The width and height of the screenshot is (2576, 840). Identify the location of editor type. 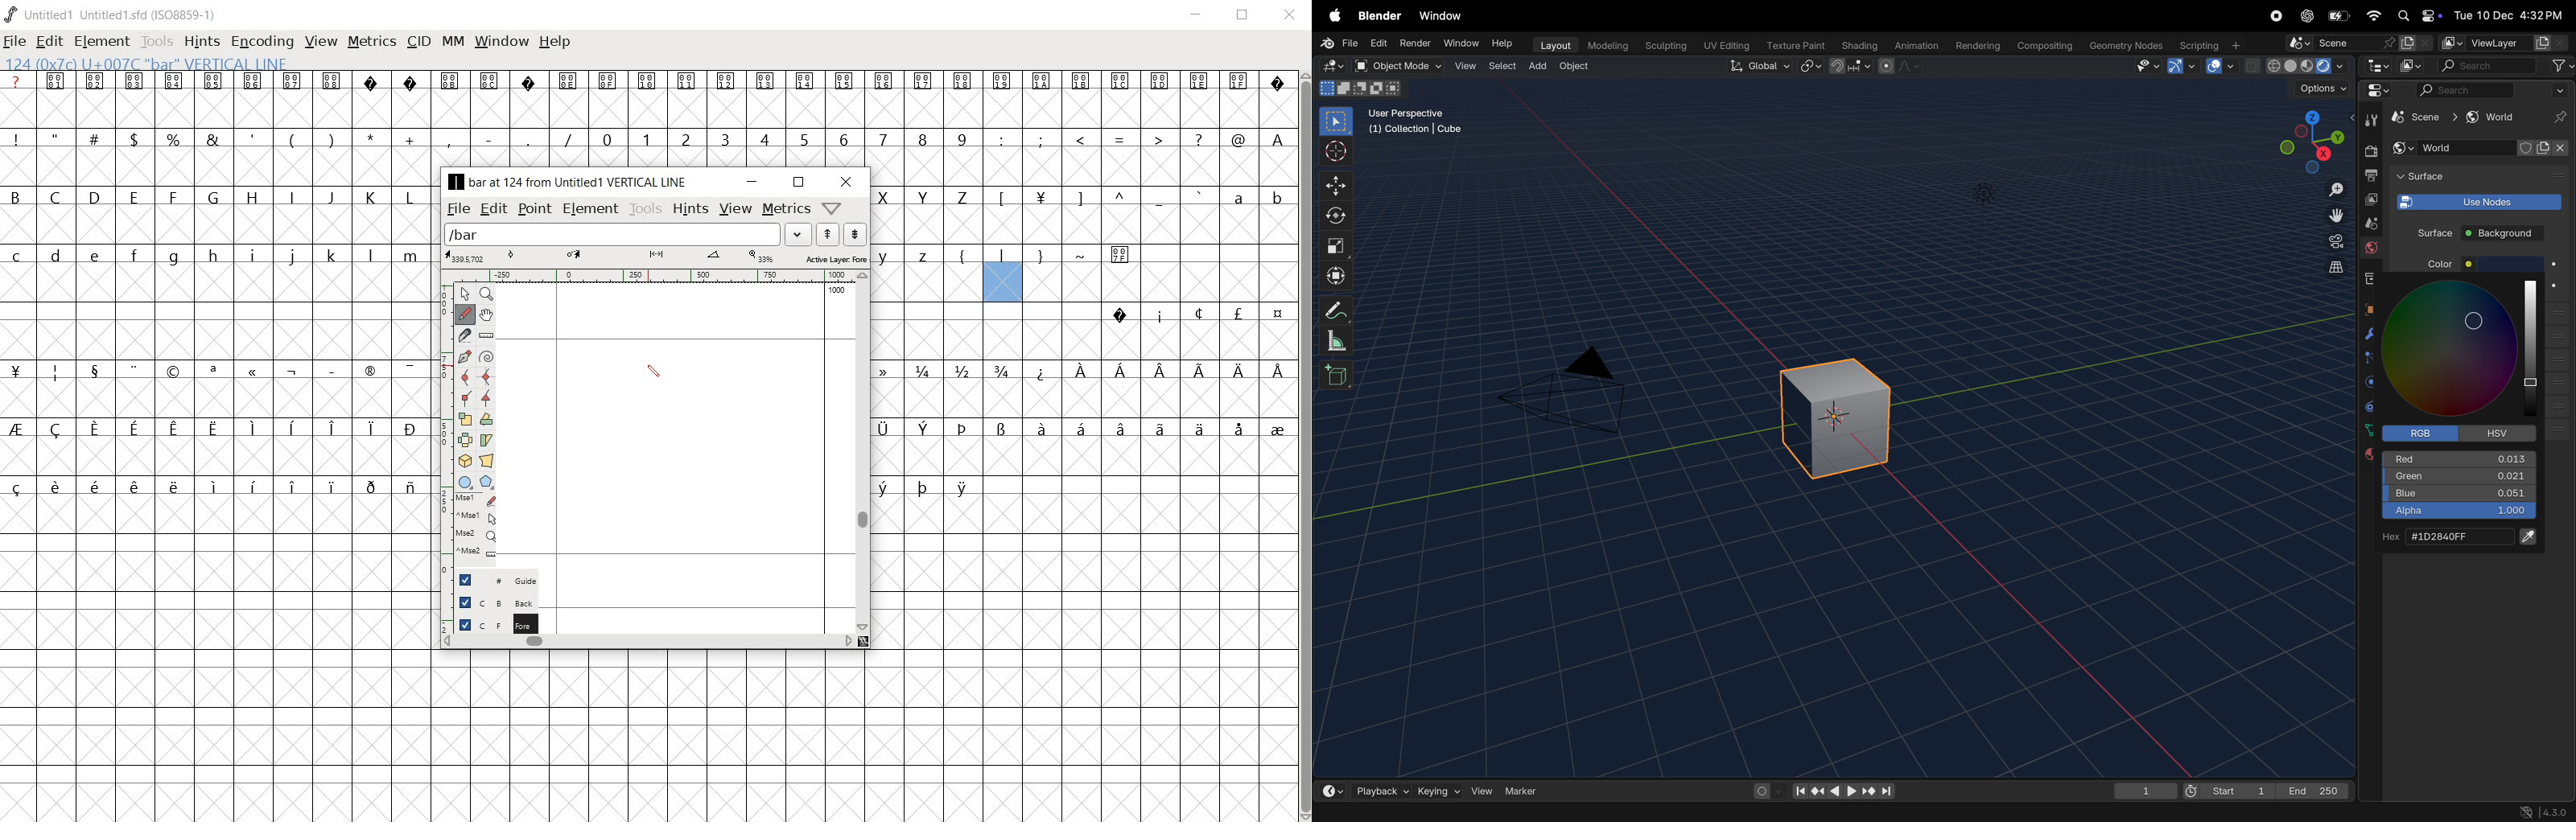
(1335, 66).